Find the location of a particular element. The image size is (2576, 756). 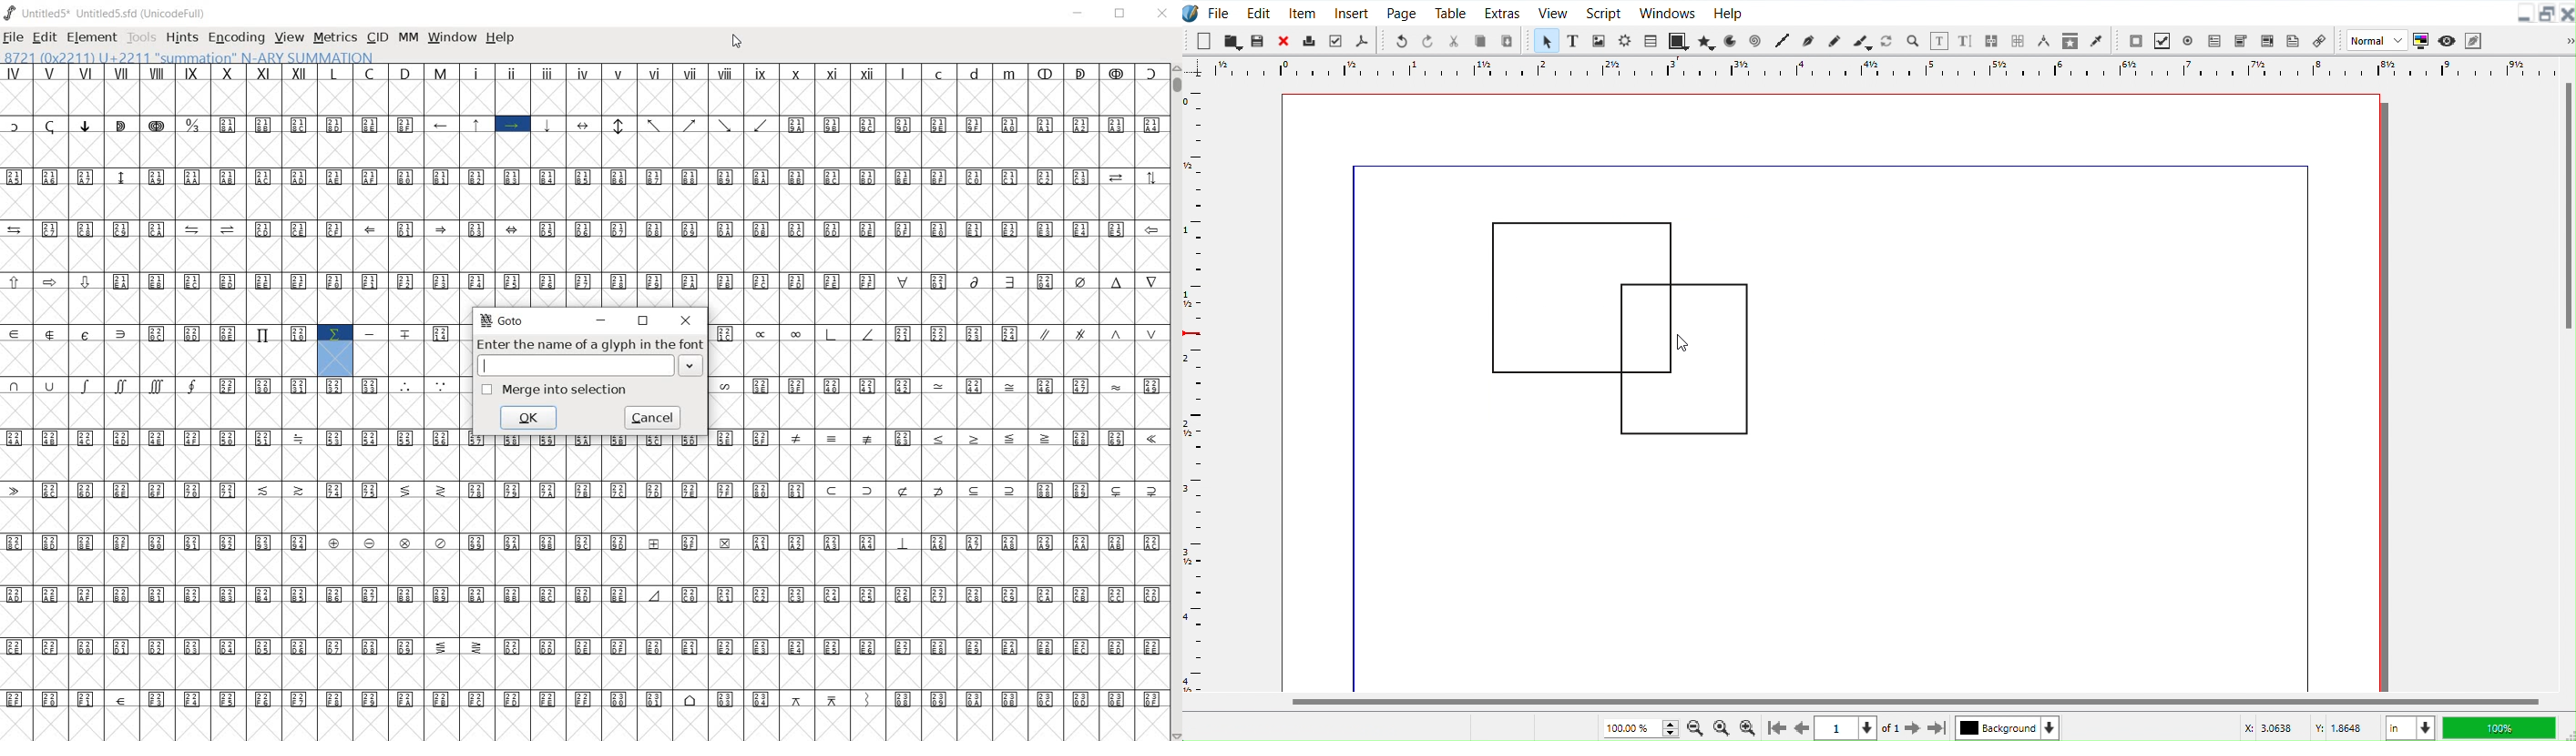

 is located at coordinates (936, 437).